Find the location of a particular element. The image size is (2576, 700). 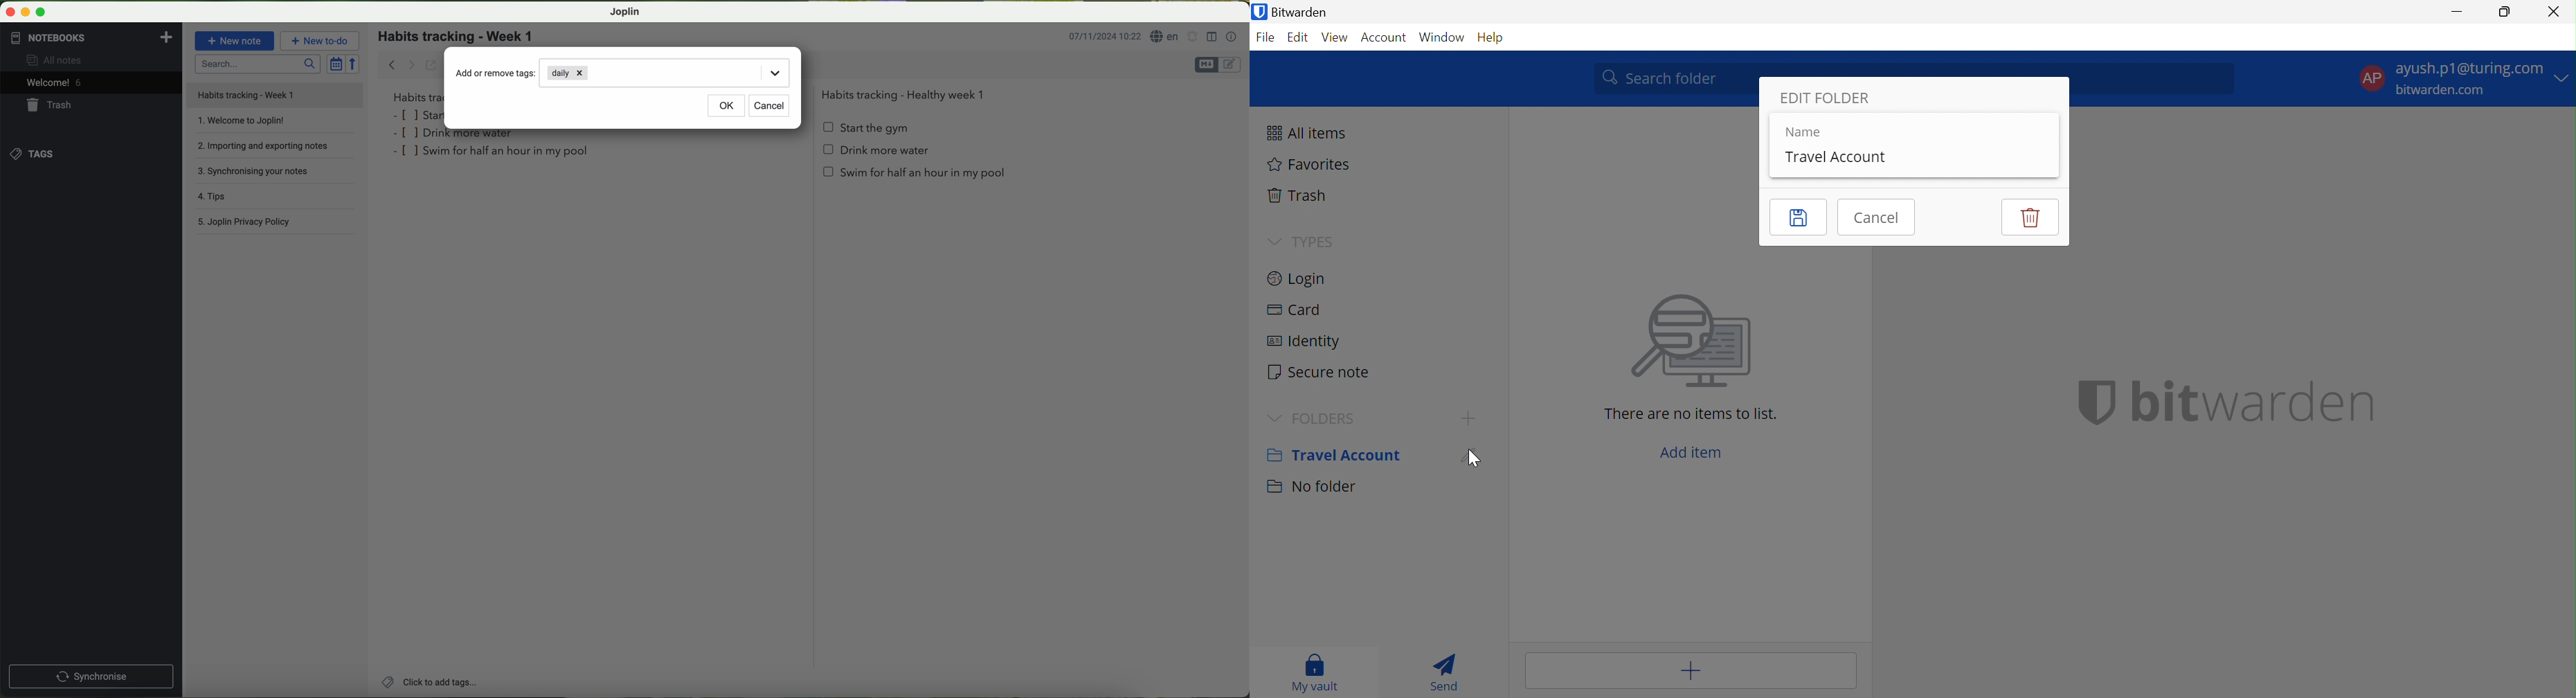

welcome to Joplin is located at coordinates (273, 125).